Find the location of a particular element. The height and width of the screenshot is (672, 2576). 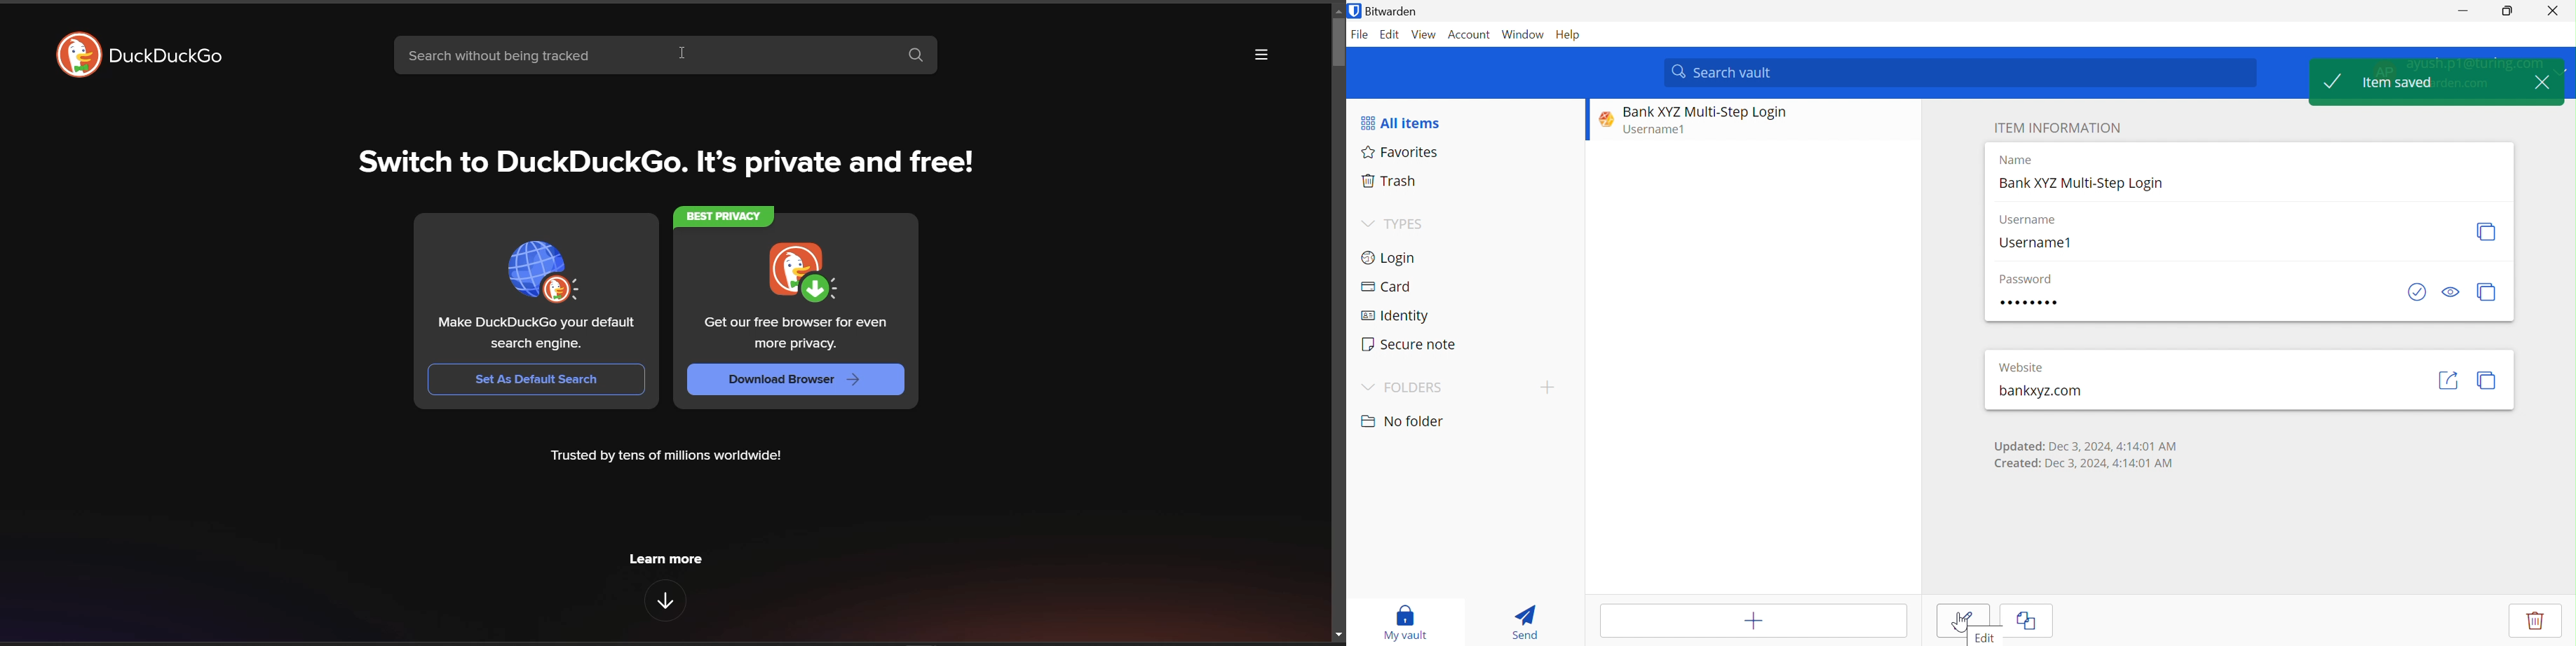

Bank XYZ Multi-Step Login is located at coordinates (2079, 183).